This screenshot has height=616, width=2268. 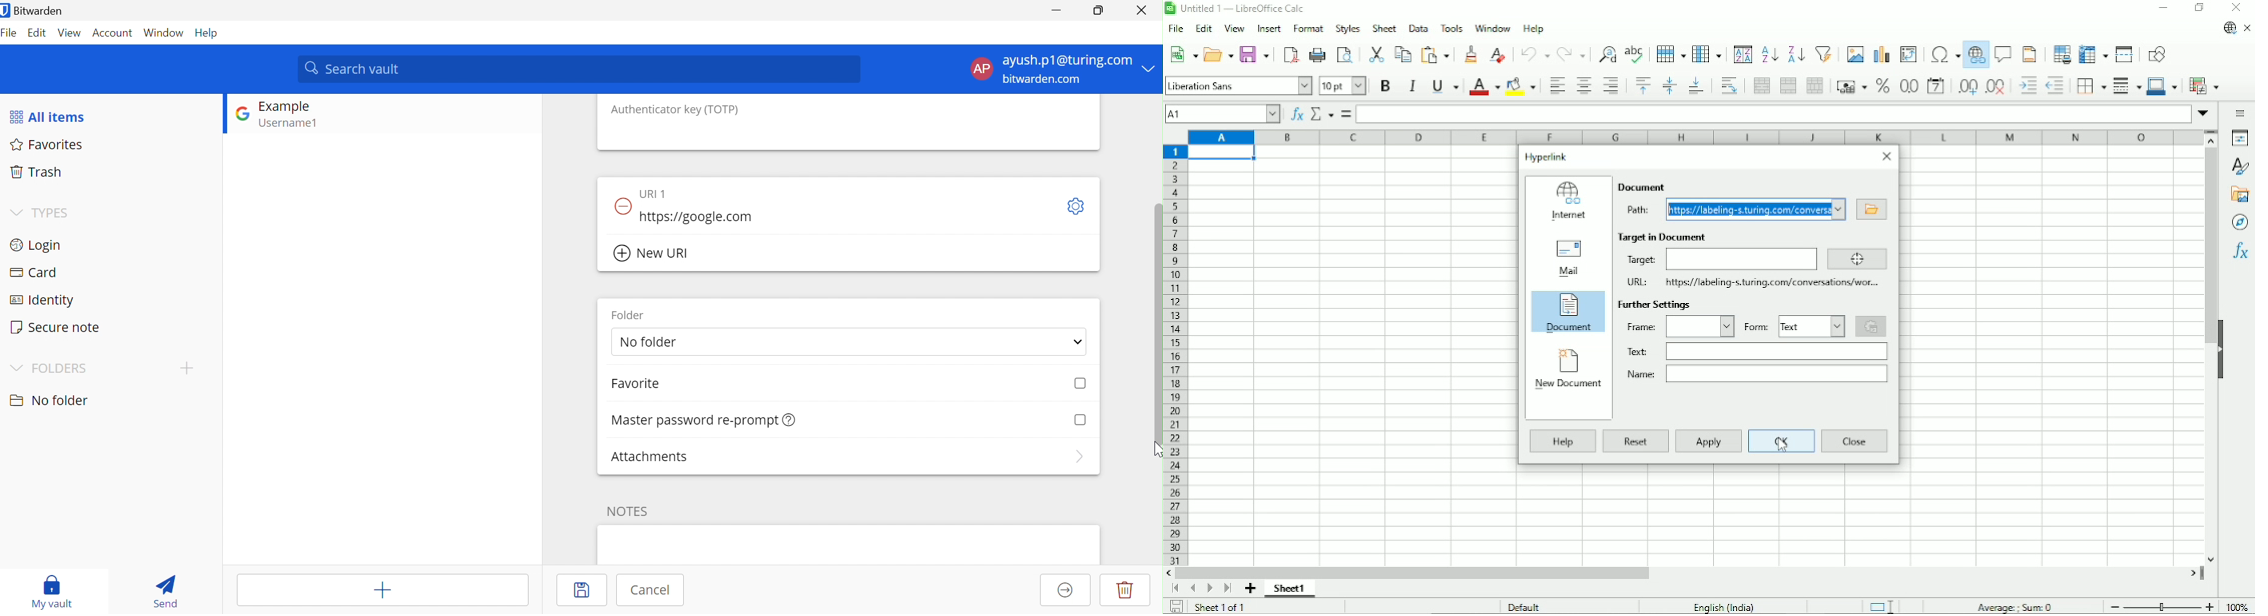 I want to click on Font color, so click(x=1484, y=87).